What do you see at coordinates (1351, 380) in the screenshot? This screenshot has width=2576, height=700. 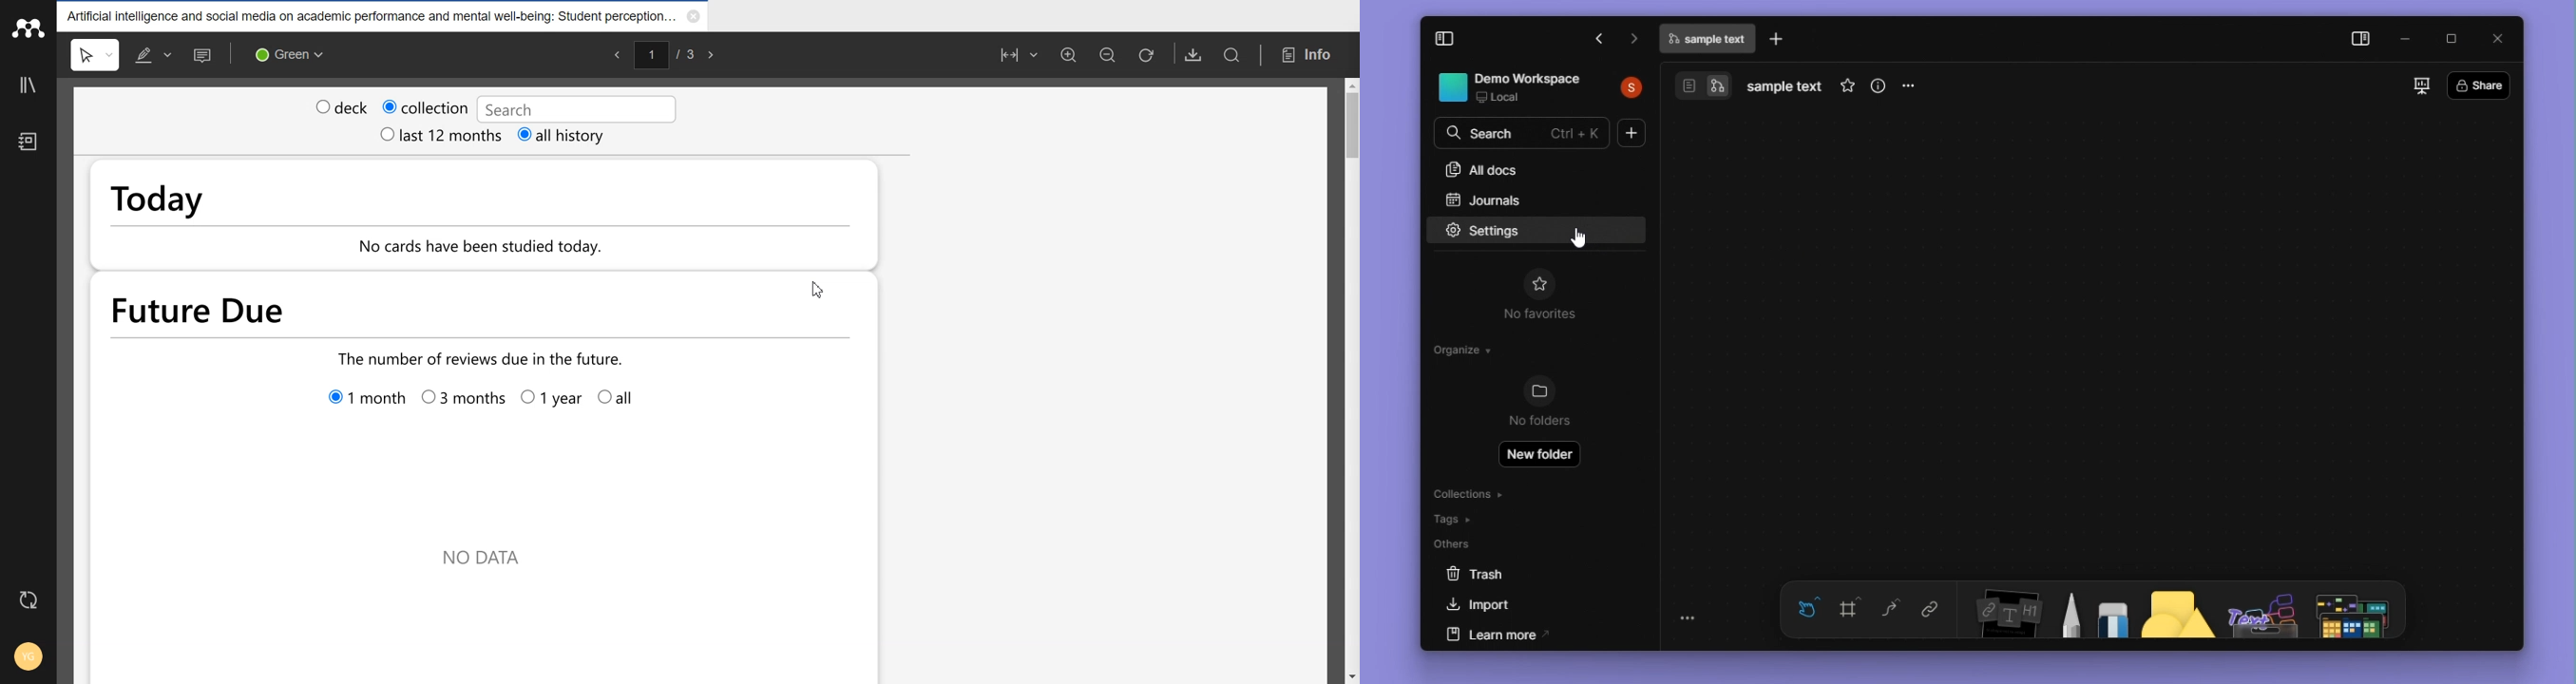 I see `Vertical scroll bar` at bounding box center [1351, 380].